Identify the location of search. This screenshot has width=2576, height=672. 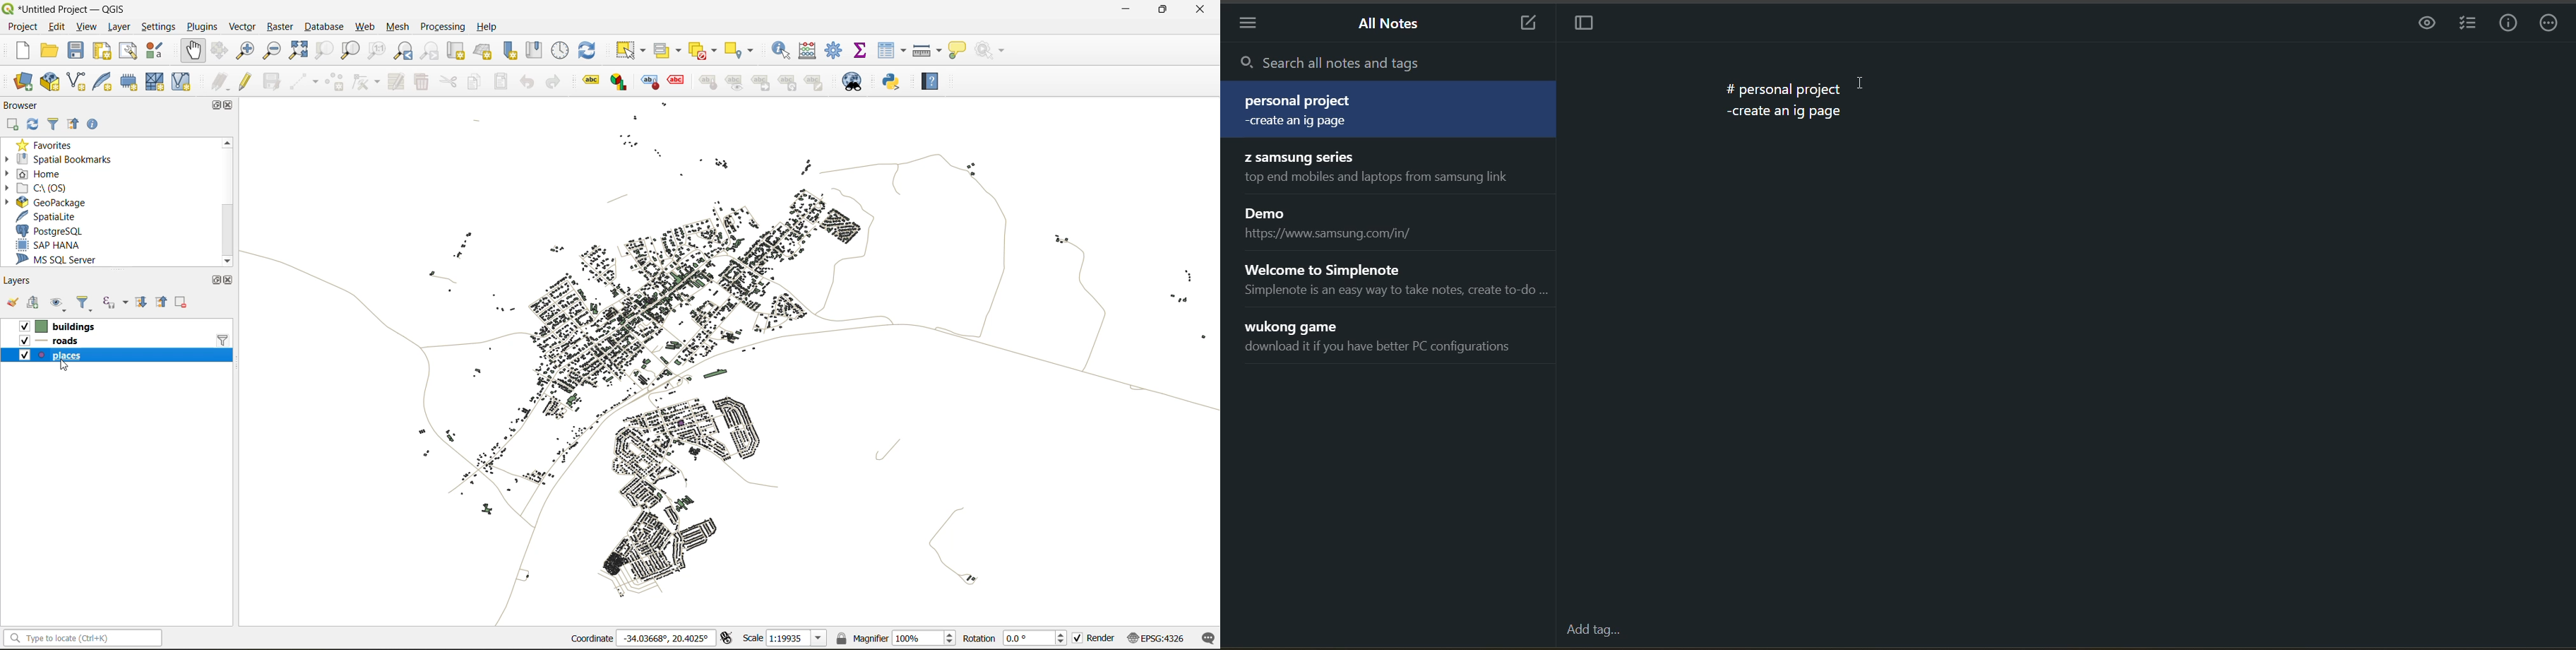
(1385, 61).